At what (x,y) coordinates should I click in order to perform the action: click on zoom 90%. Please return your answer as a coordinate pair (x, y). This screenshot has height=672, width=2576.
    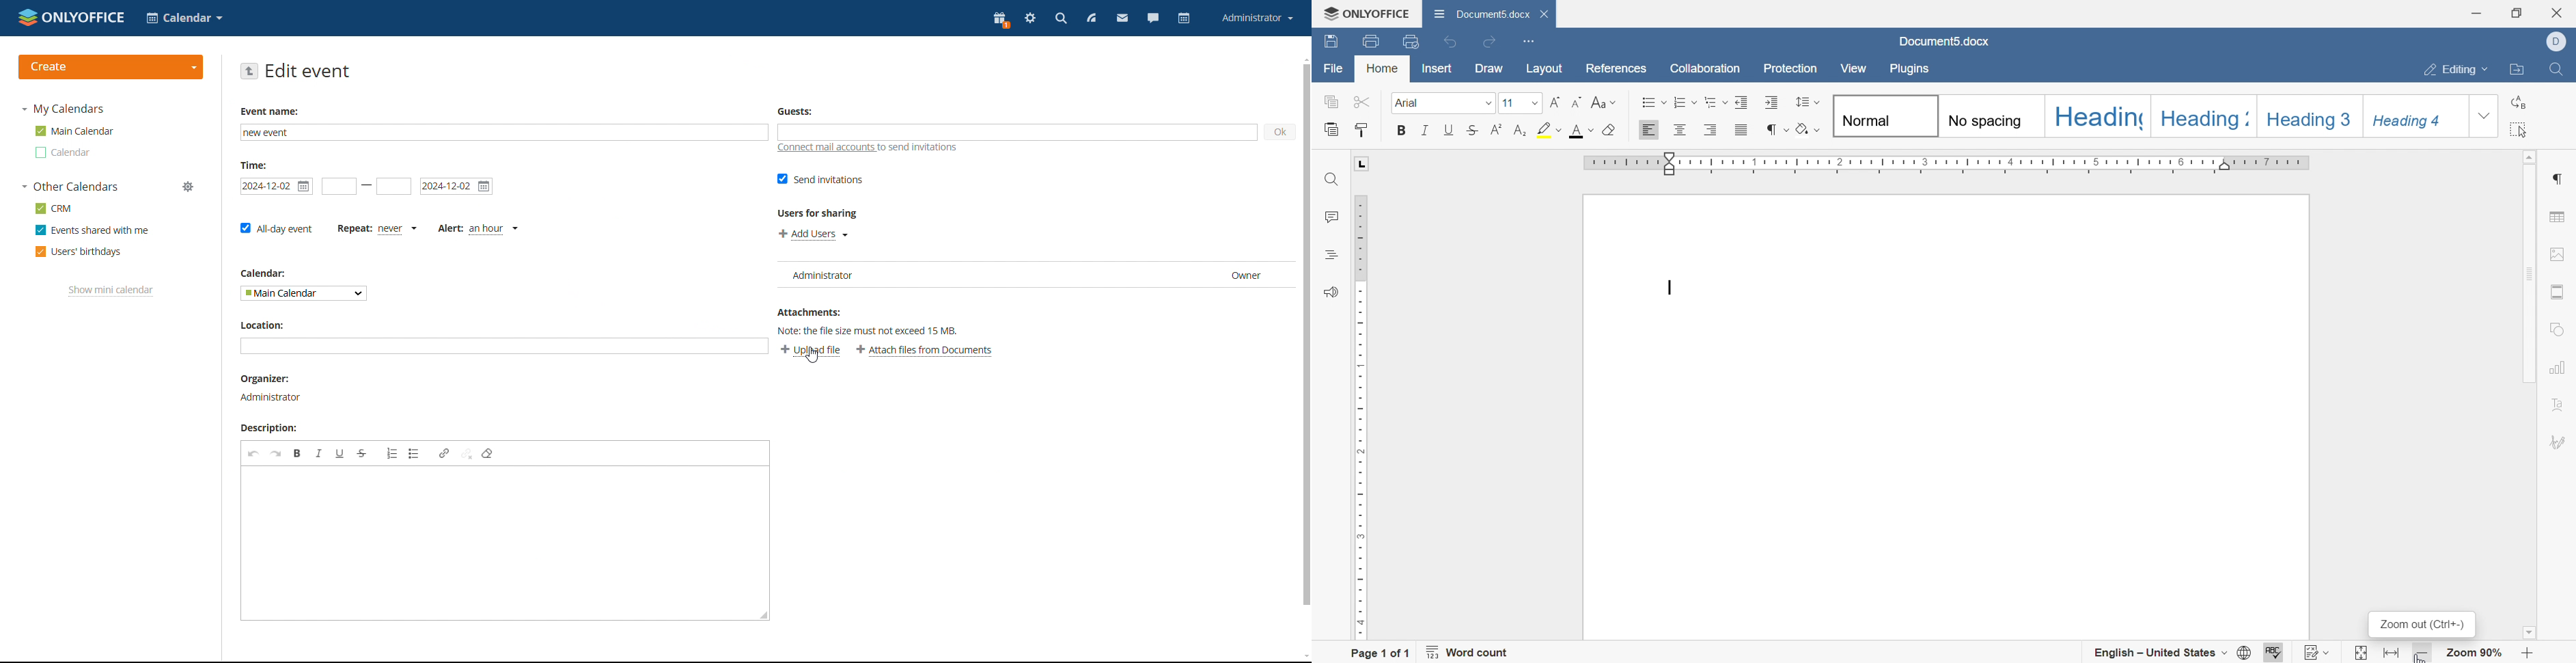
    Looking at the image, I should click on (2475, 654).